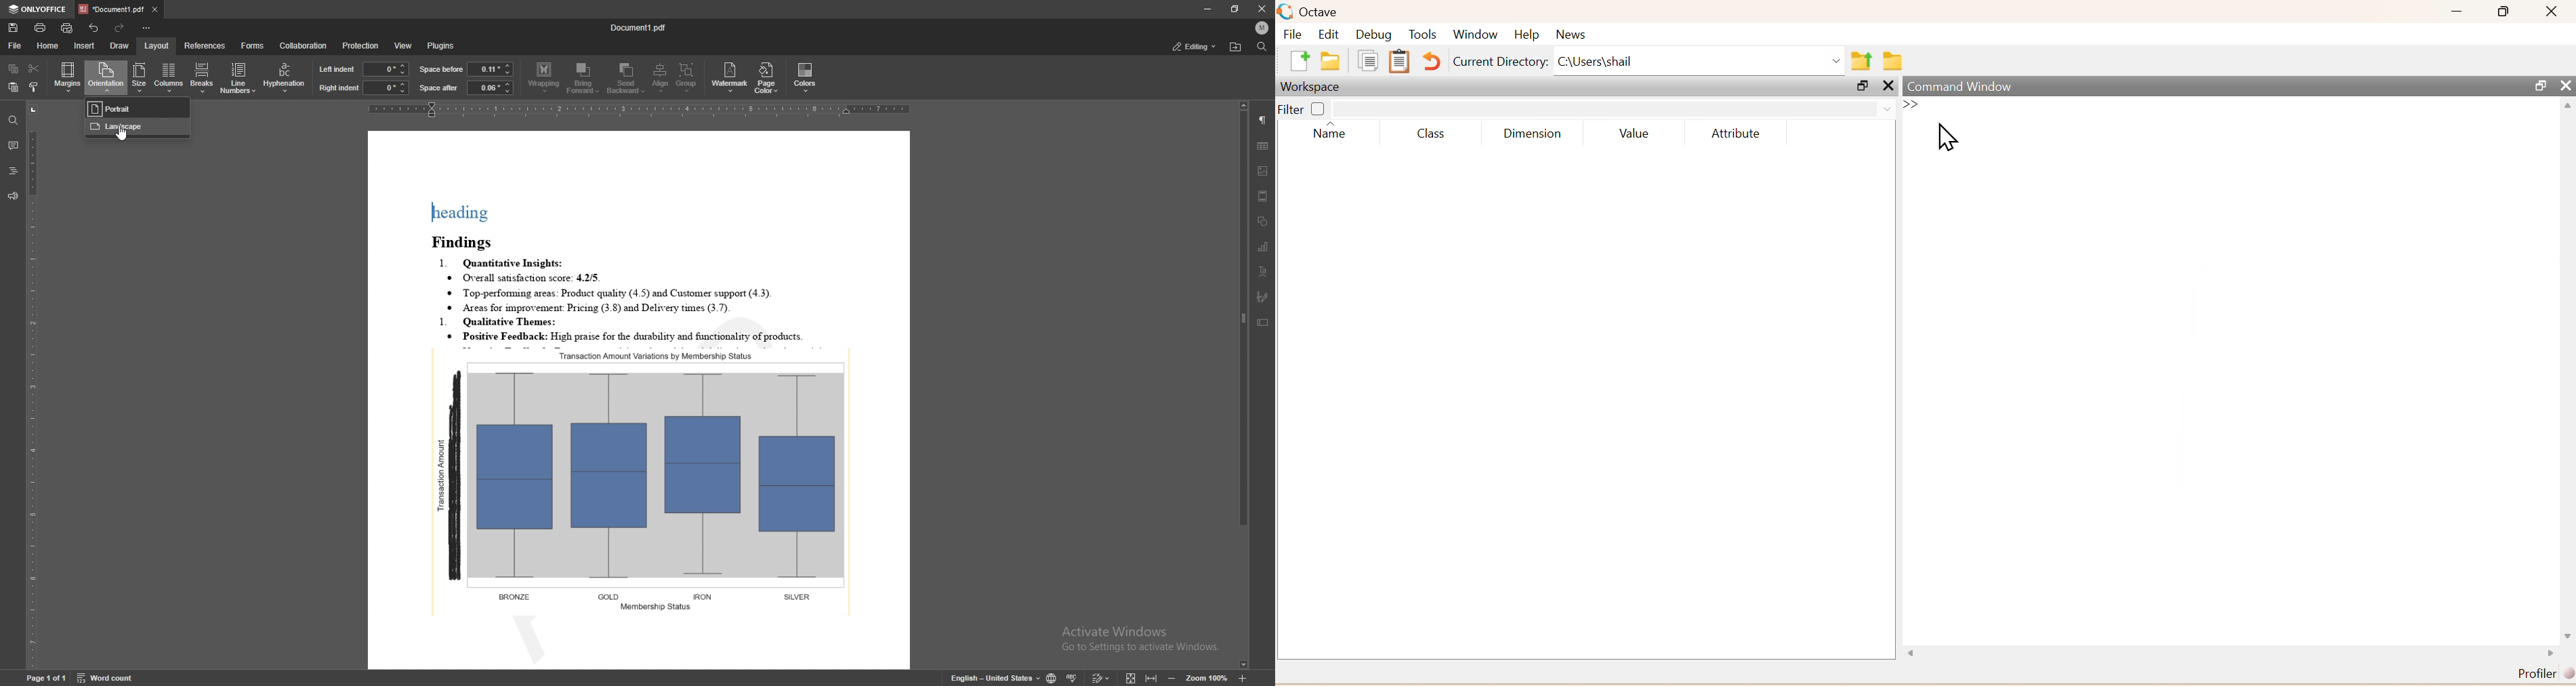 This screenshot has height=700, width=2576. Describe the element at coordinates (17, 45) in the screenshot. I see `file` at that location.